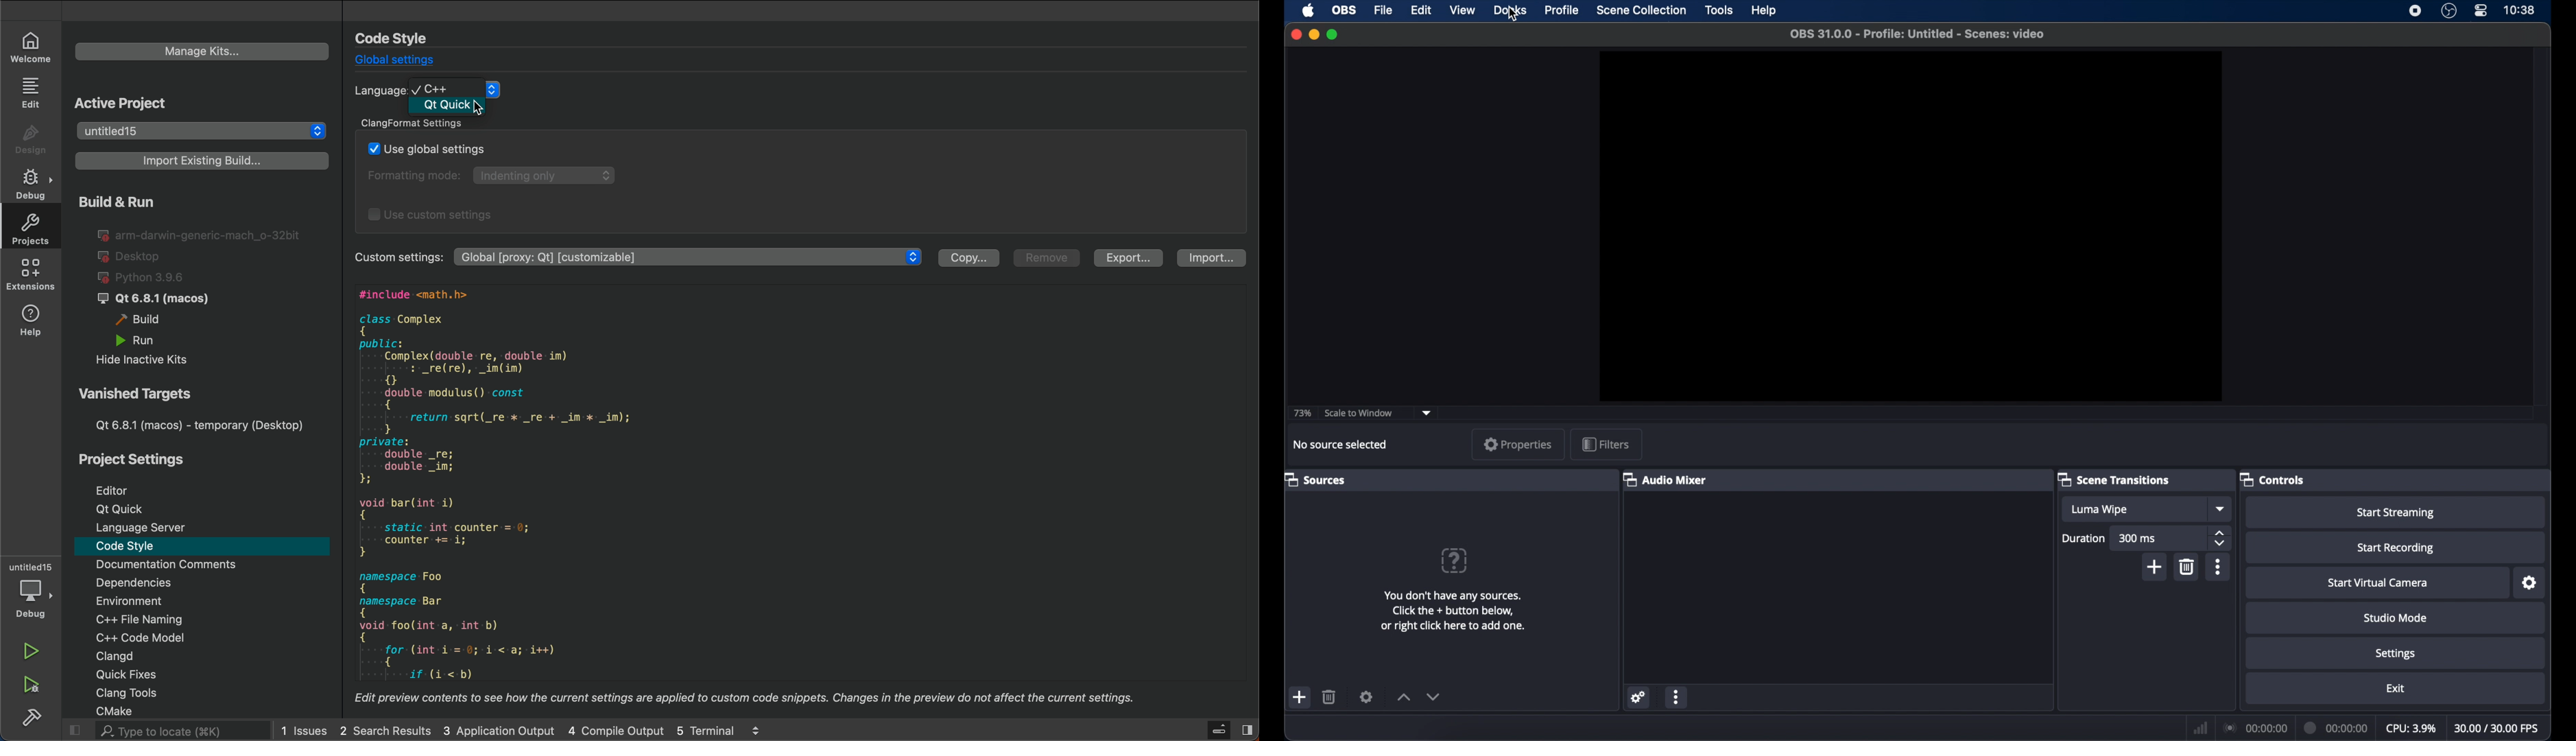  Describe the element at coordinates (2336, 727) in the screenshot. I see `00:00:00` at that location.